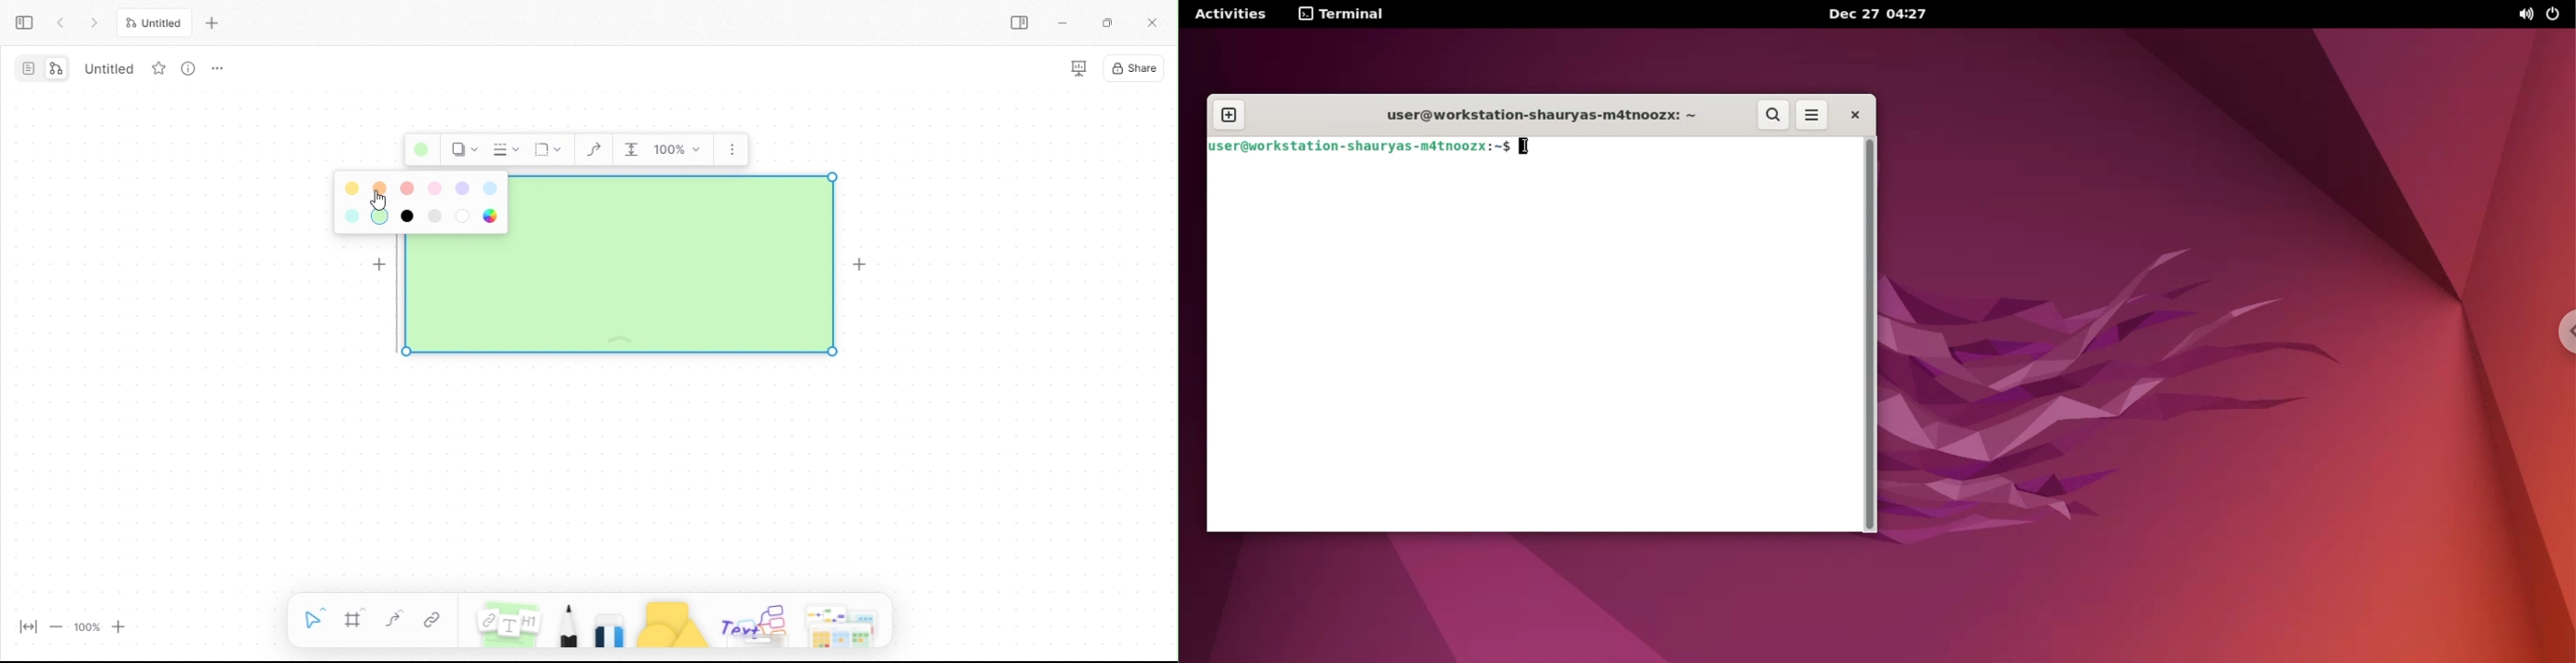 The image size is (2576, 672). What do you see at coordinates (153, 24) in the screenshot?
I see `untitled` at bounding box center [153, 24].